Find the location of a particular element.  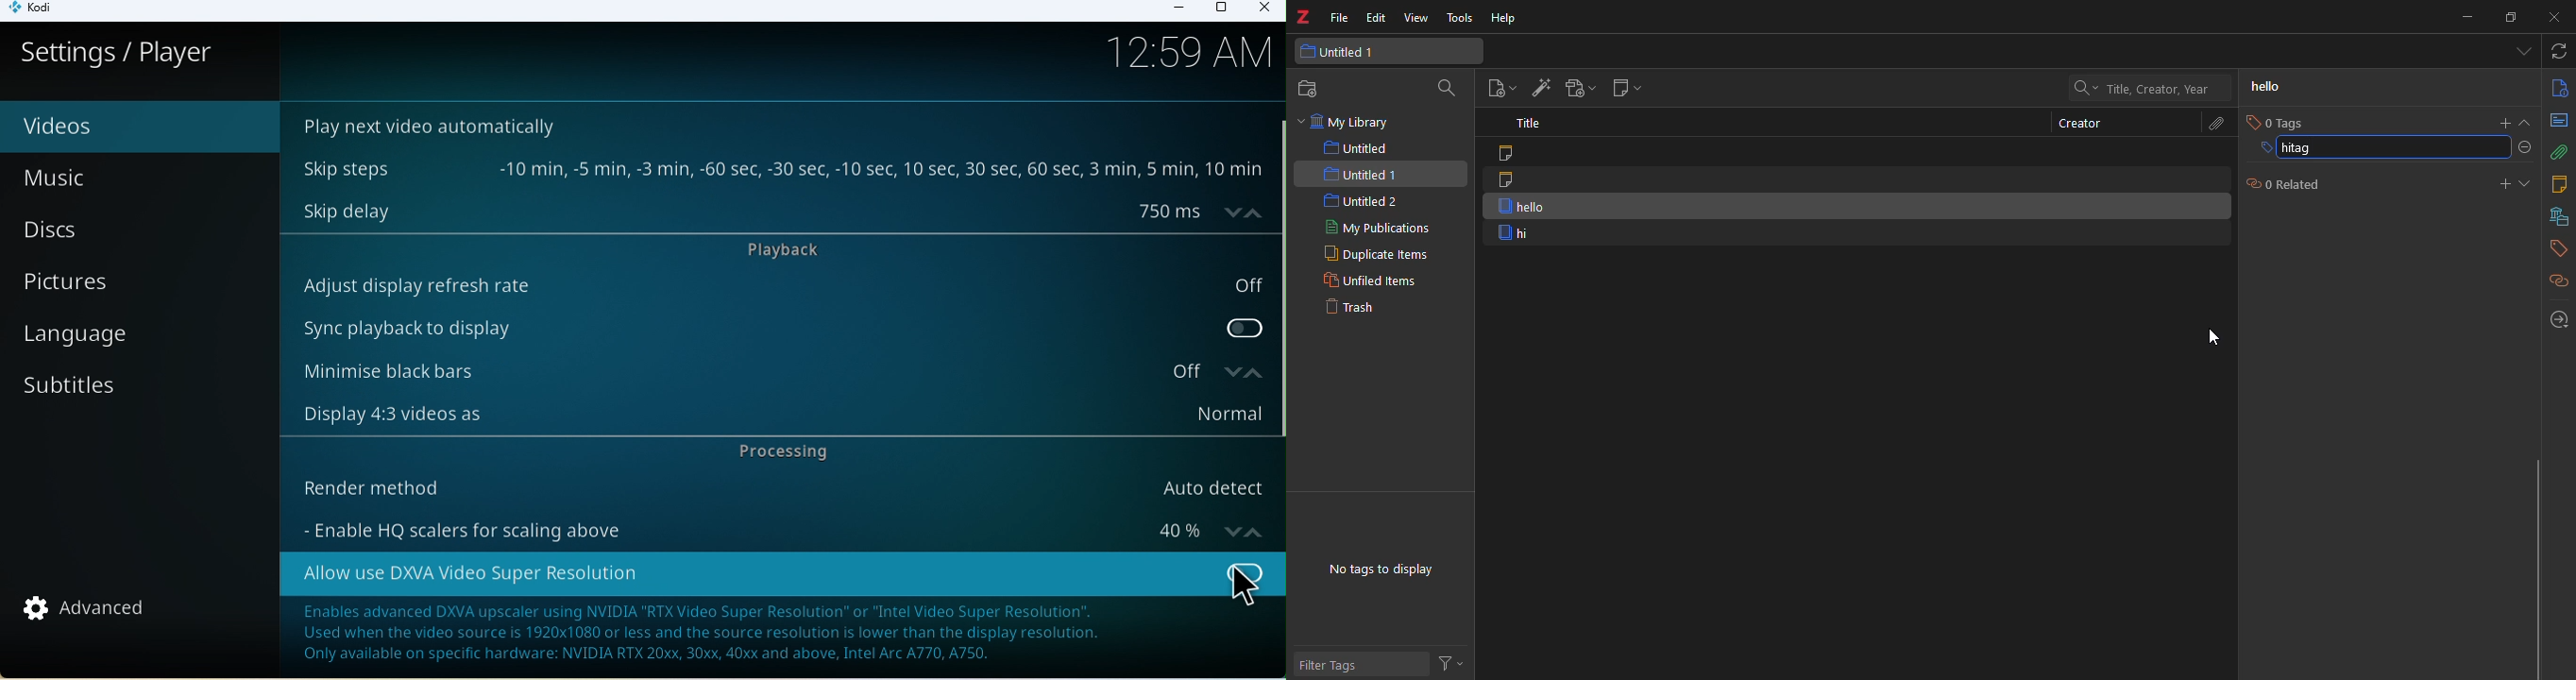

untitled 2 is located at coordinates (1362, 201).